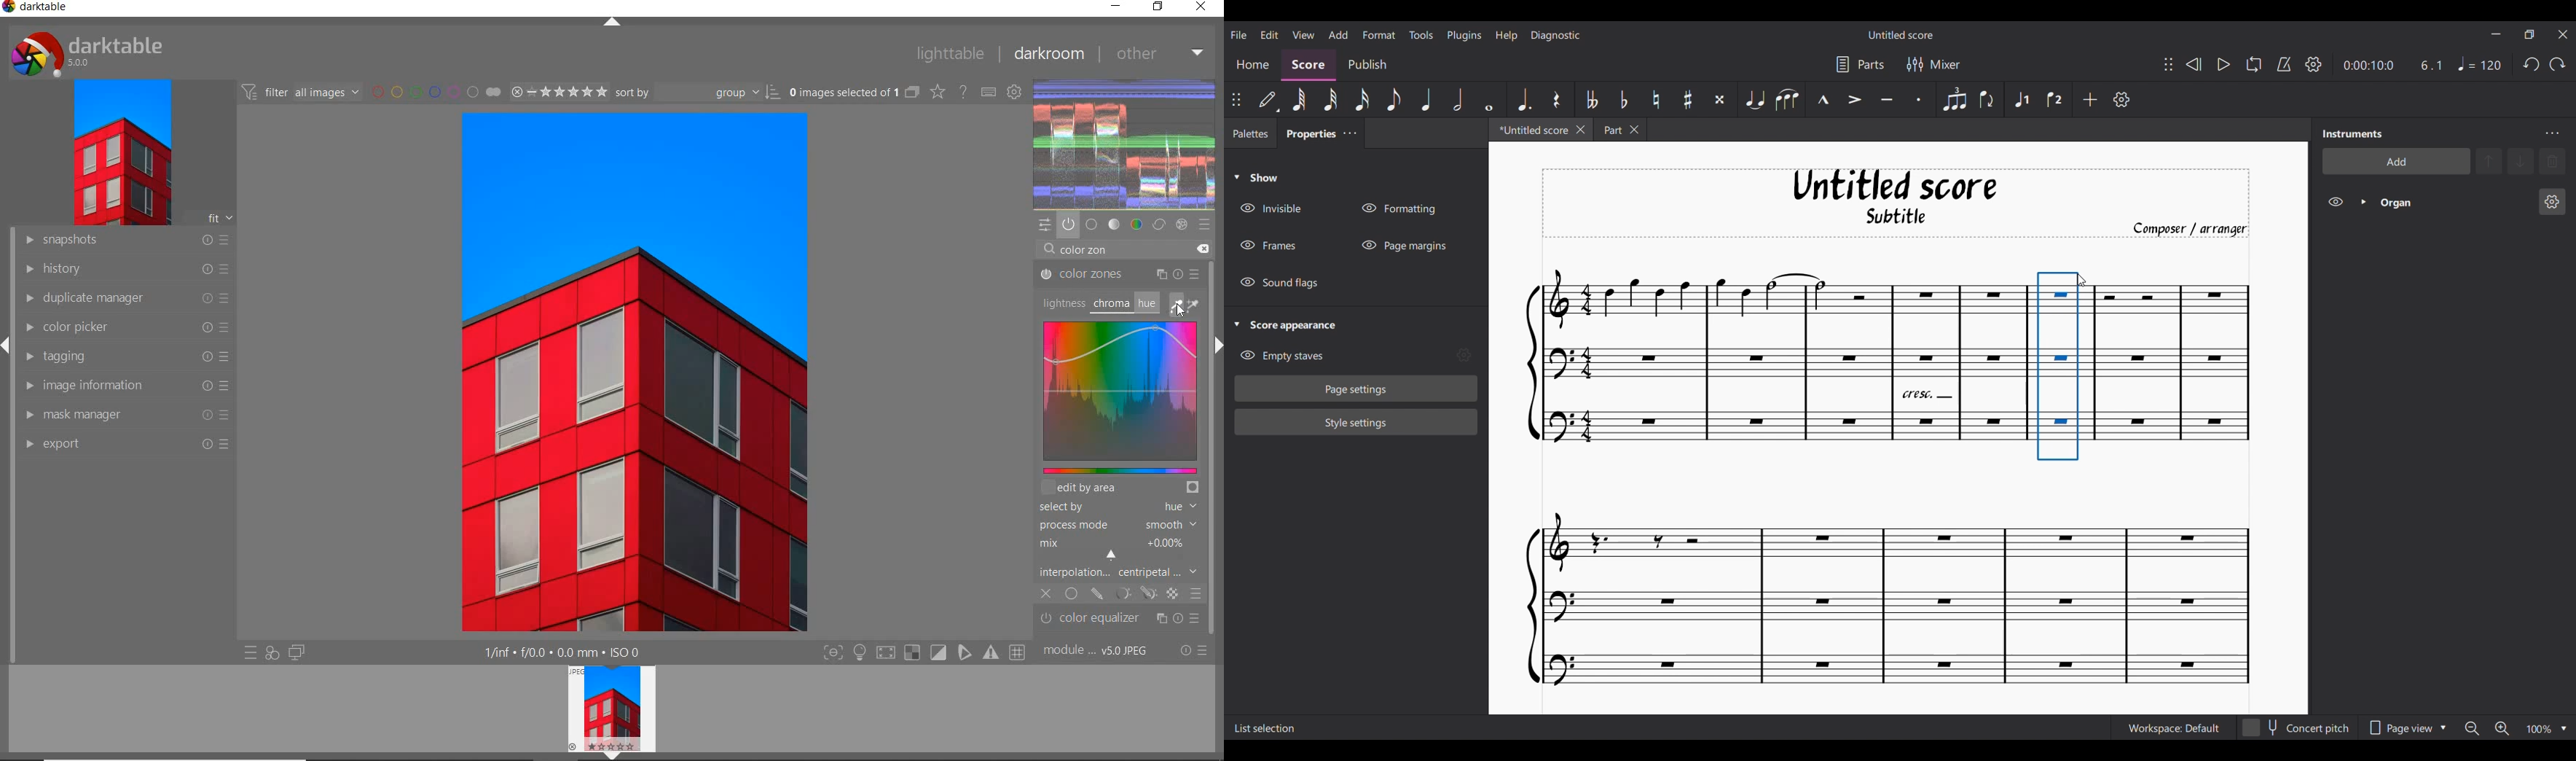 This screenshot has height=784, width=2576. I want to click on change type of overlays, so click(939, 93).